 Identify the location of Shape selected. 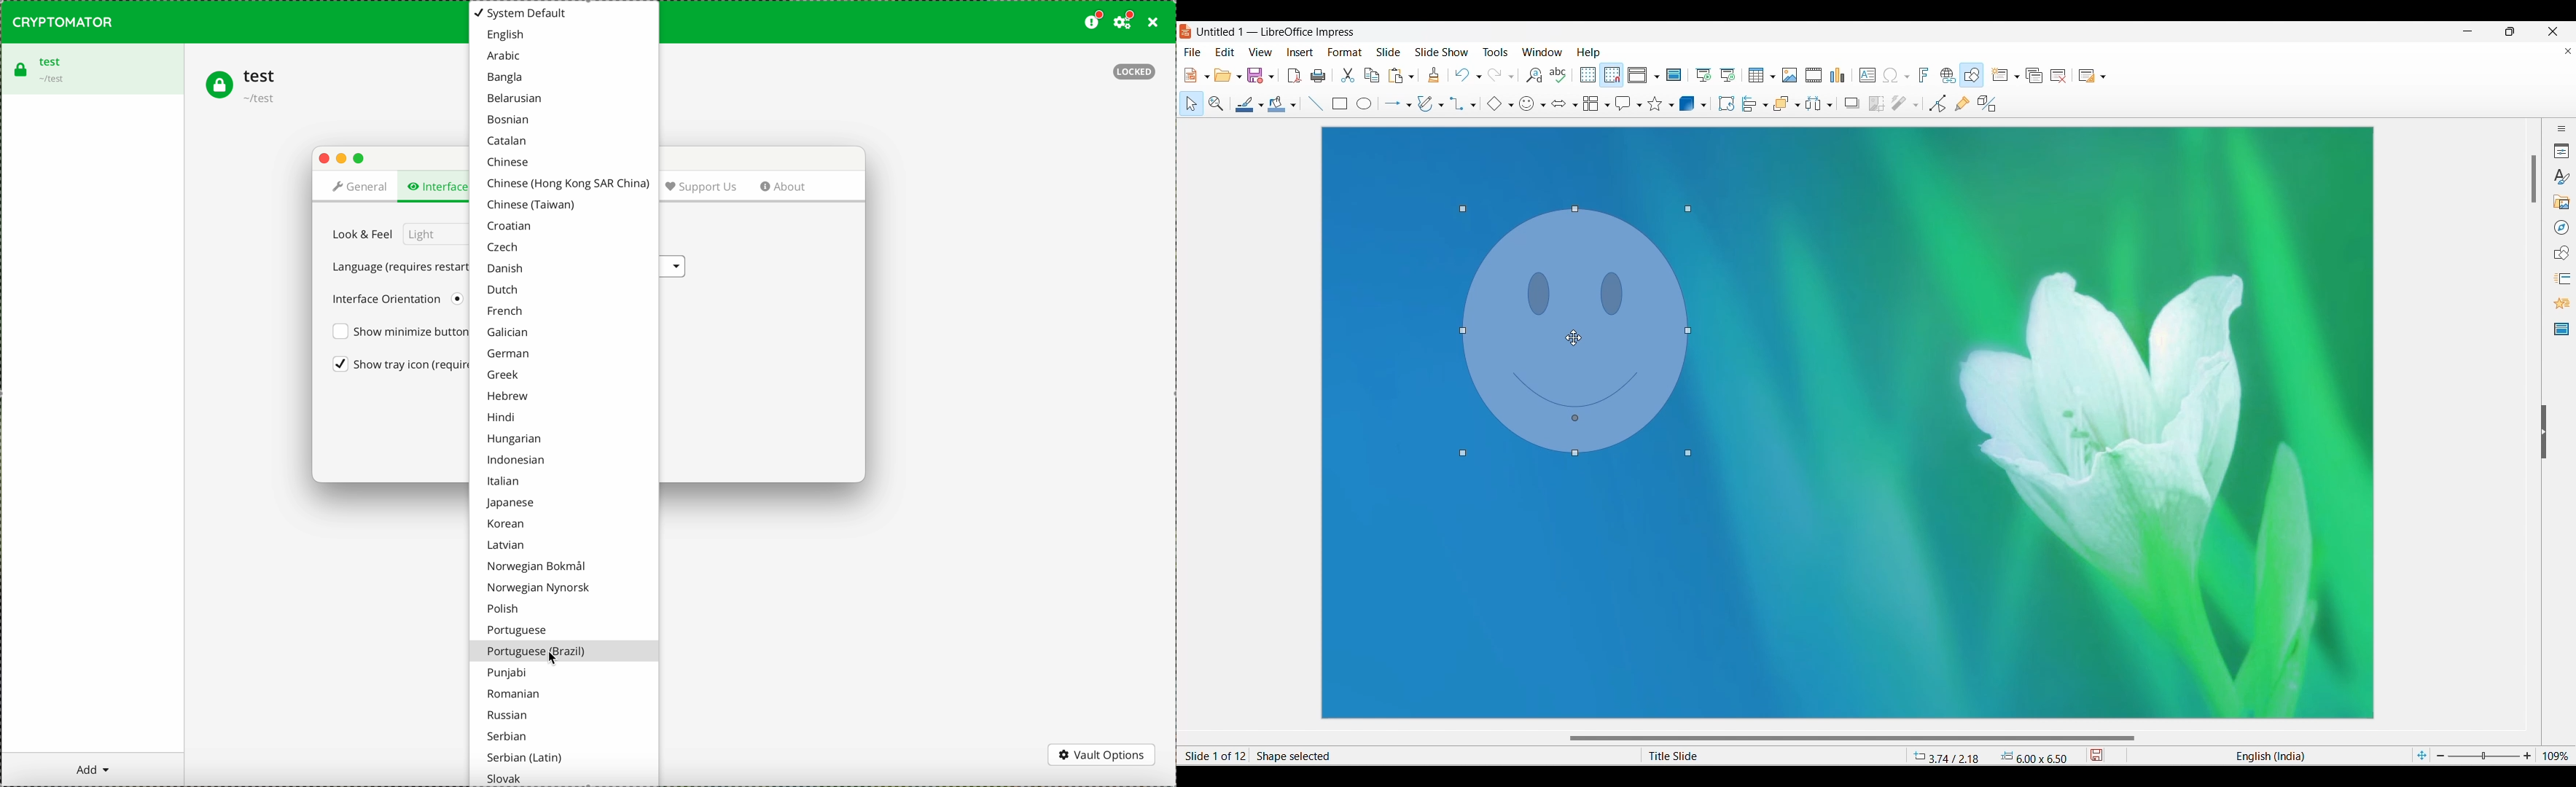
(1408, 756).